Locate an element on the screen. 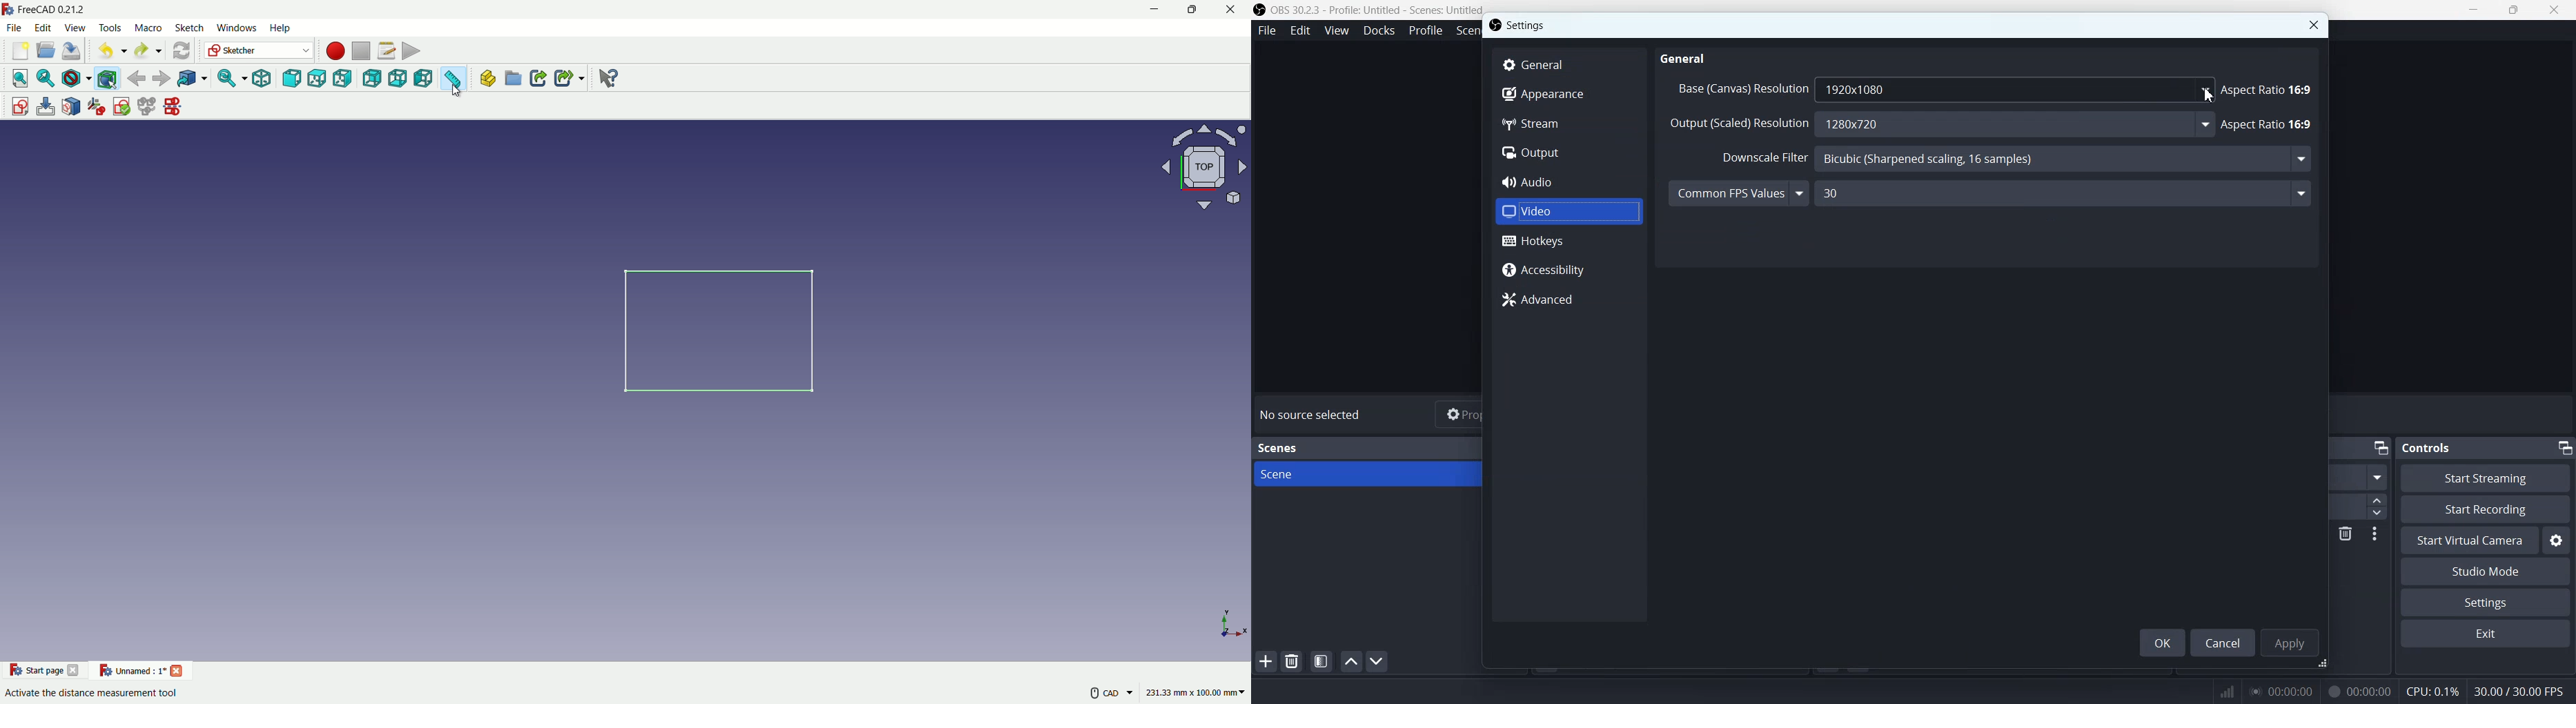 This screenshot has height=728, width=2576. rectangle is located at coordinates (715, 330).